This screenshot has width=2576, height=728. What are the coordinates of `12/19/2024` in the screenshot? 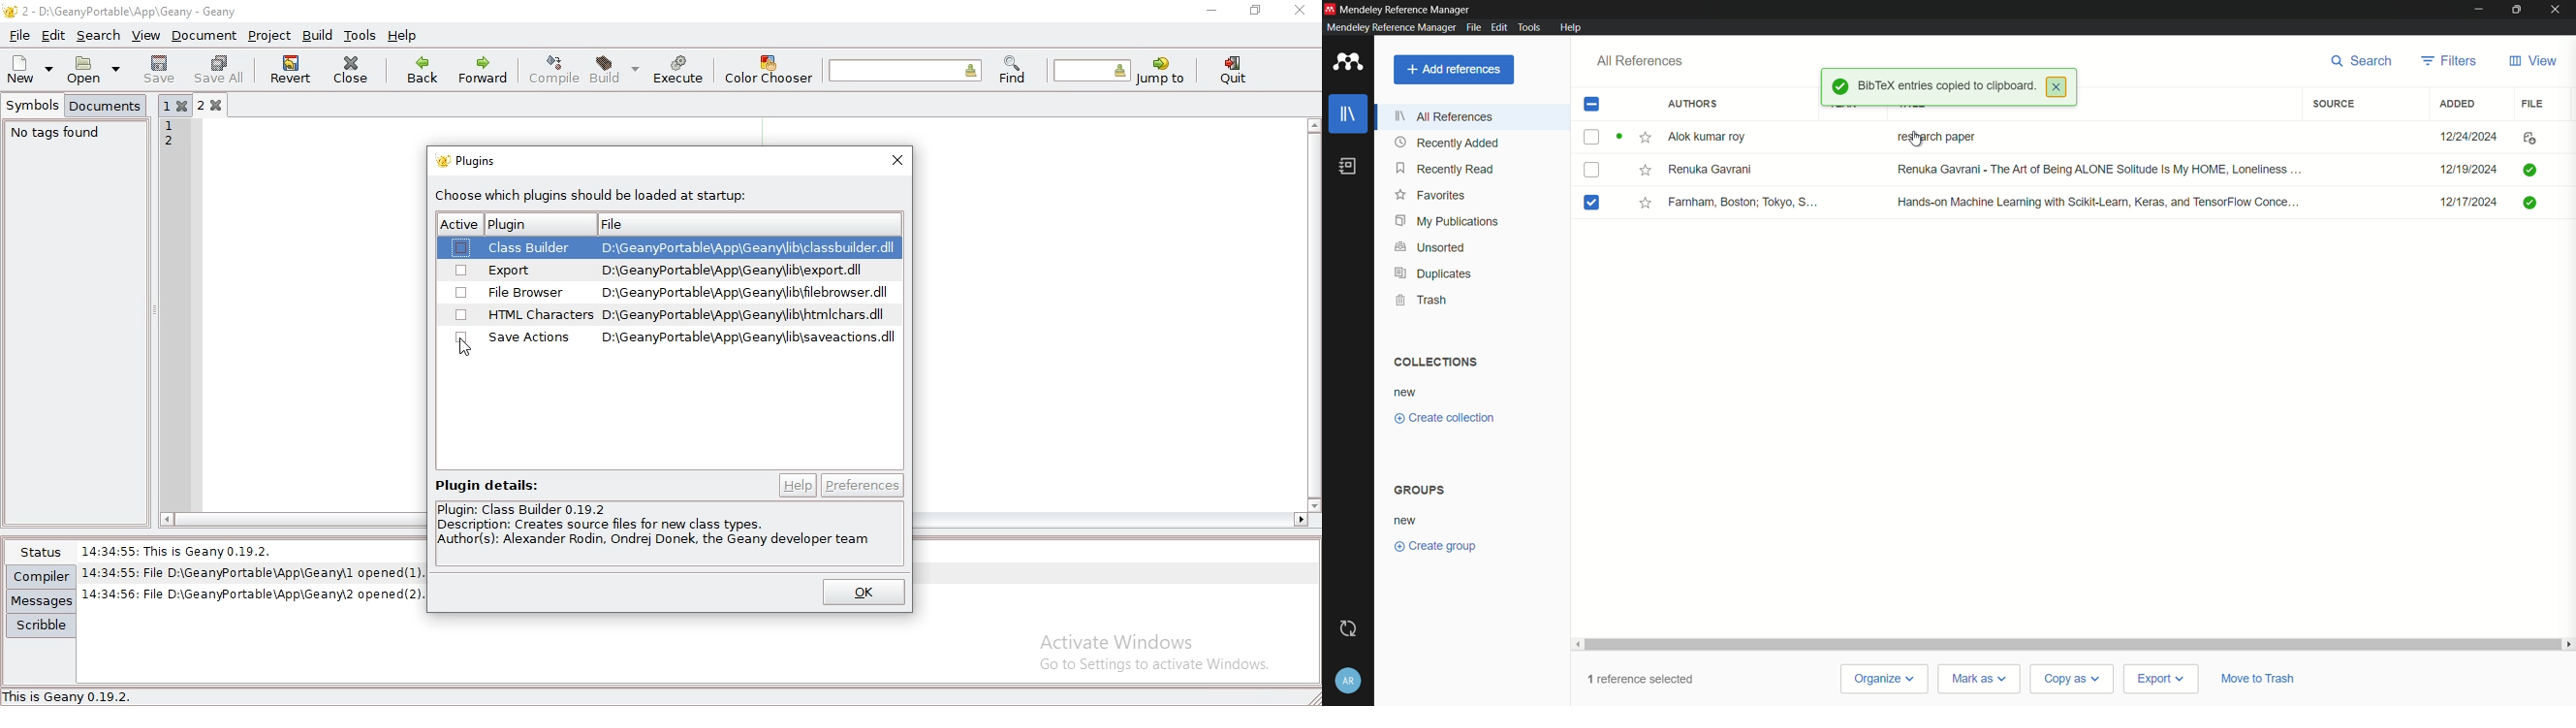 It's located at (2467, 168).